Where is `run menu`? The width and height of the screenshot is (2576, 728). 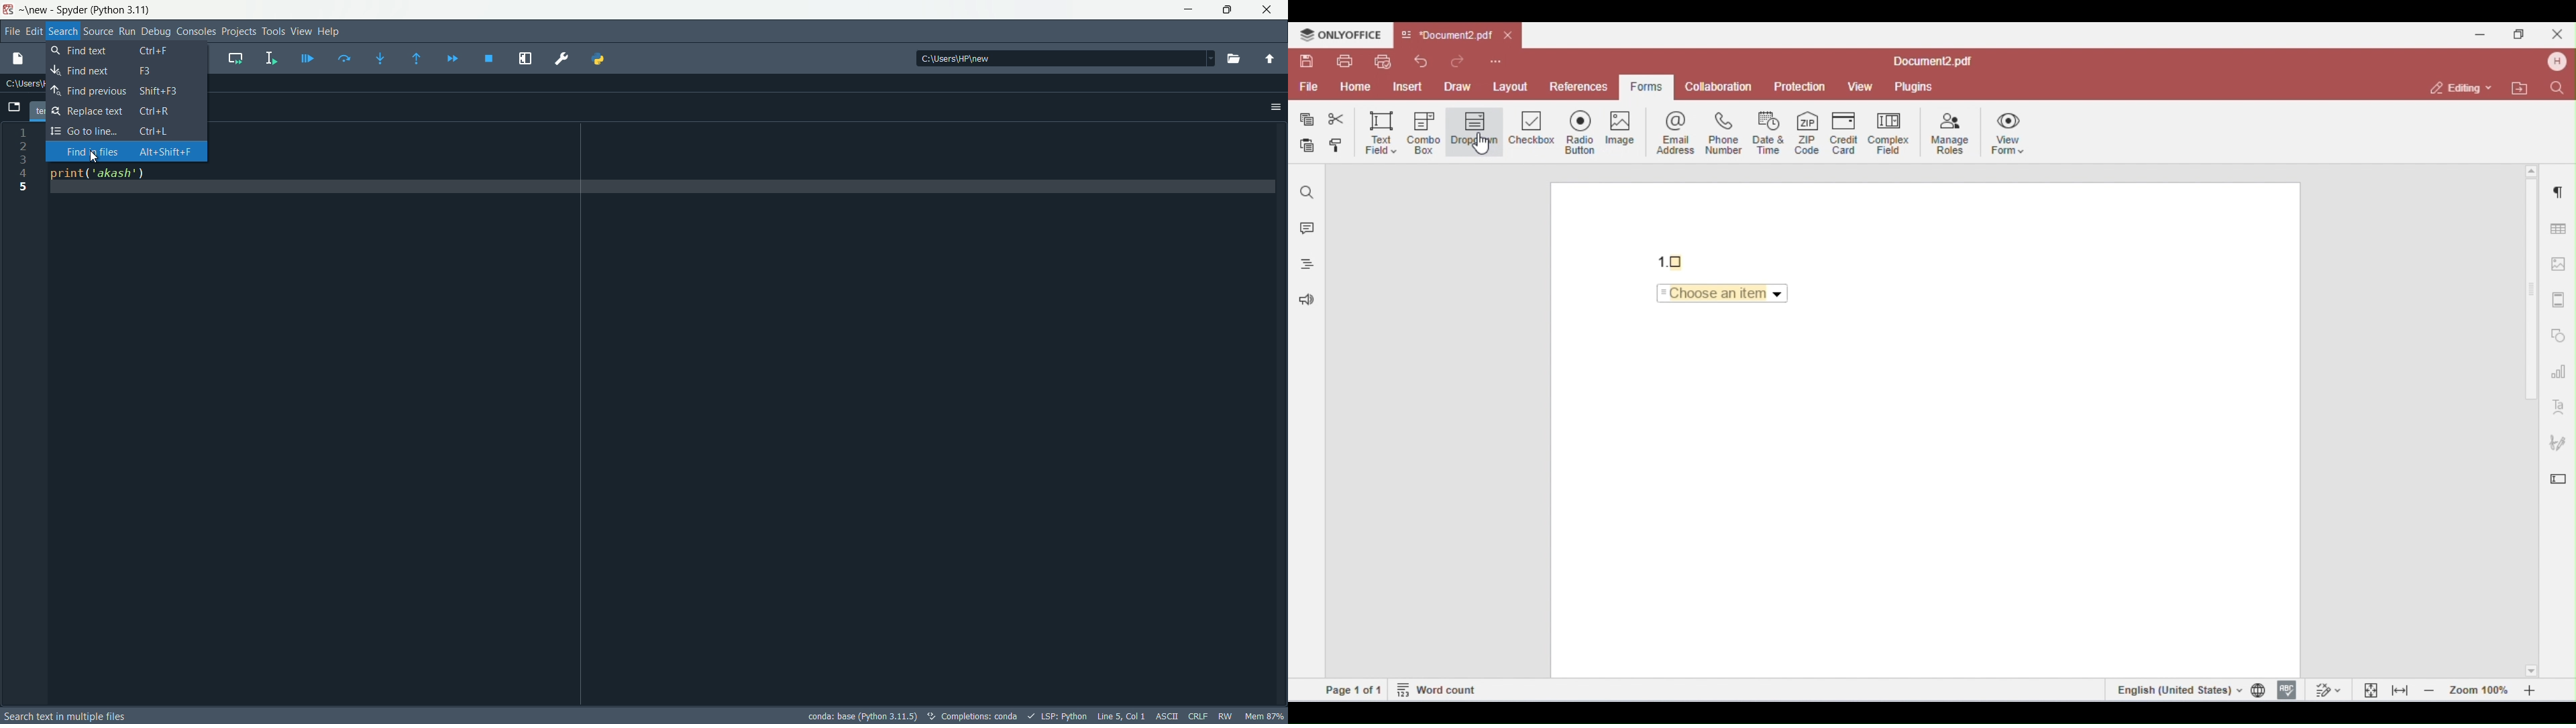 run menu is located at coordinates (127, 32).